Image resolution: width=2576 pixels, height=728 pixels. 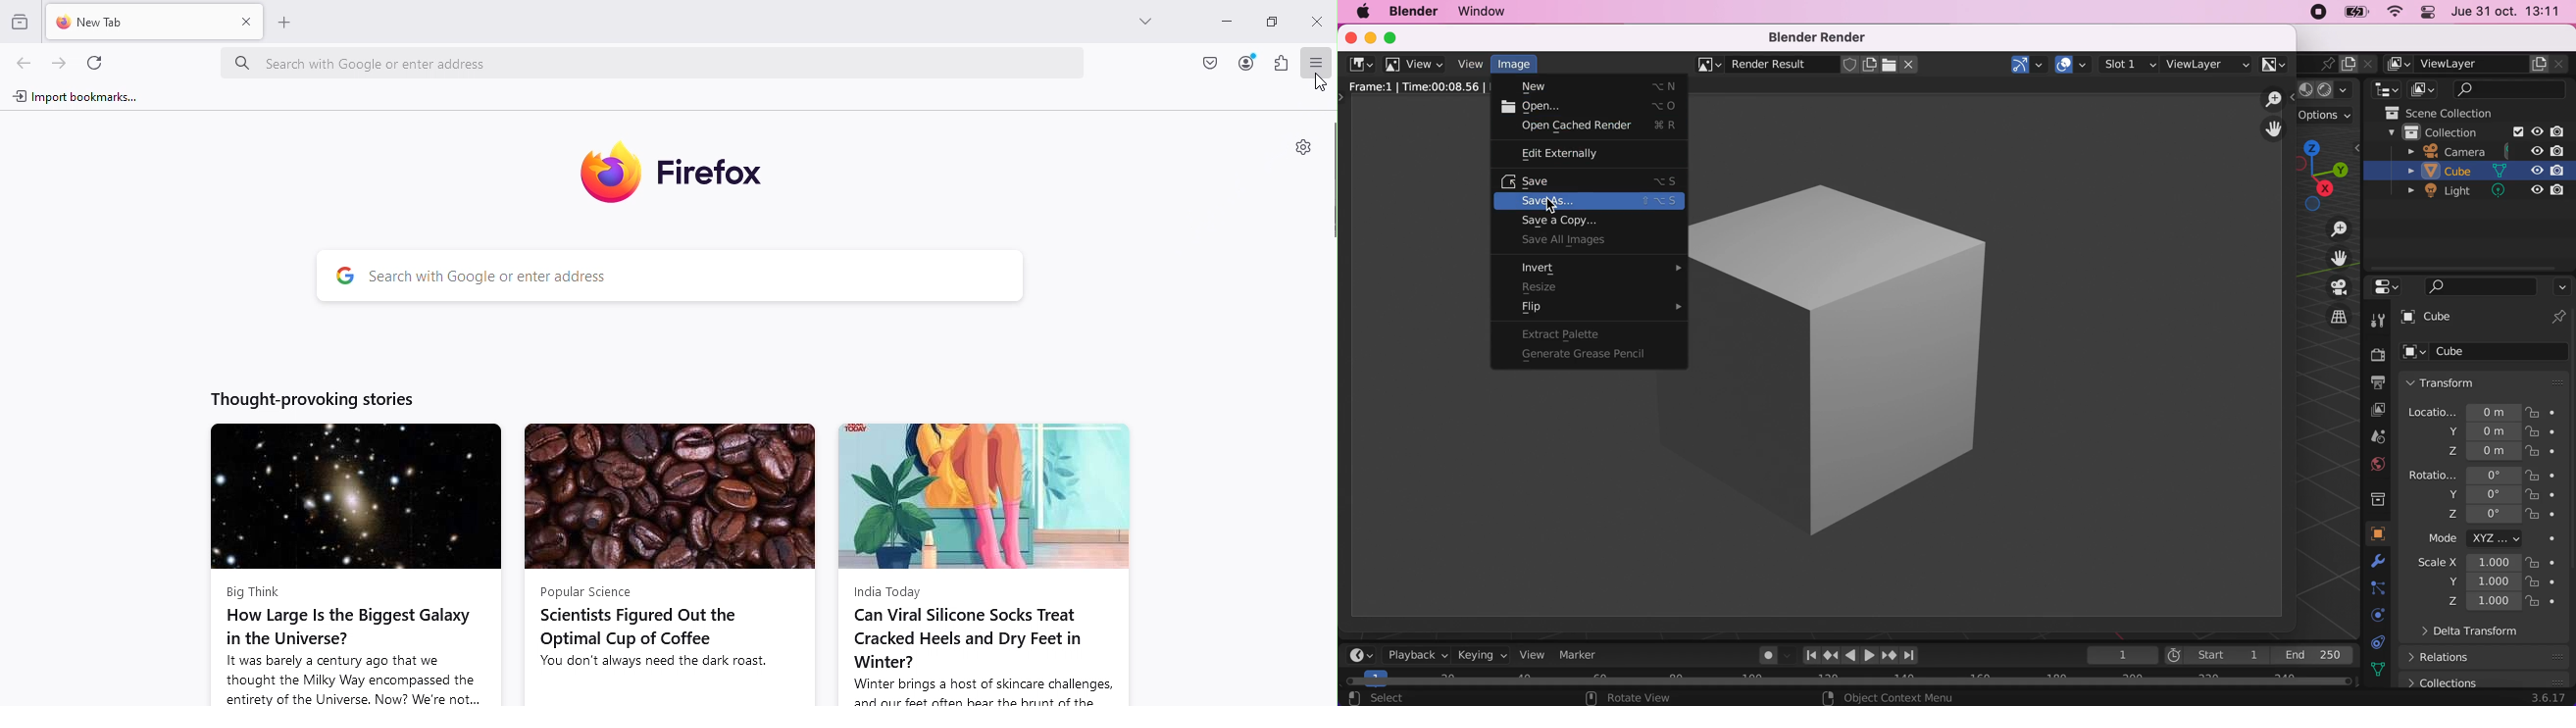 I want to click on invert, so click(x=1604, y=268).